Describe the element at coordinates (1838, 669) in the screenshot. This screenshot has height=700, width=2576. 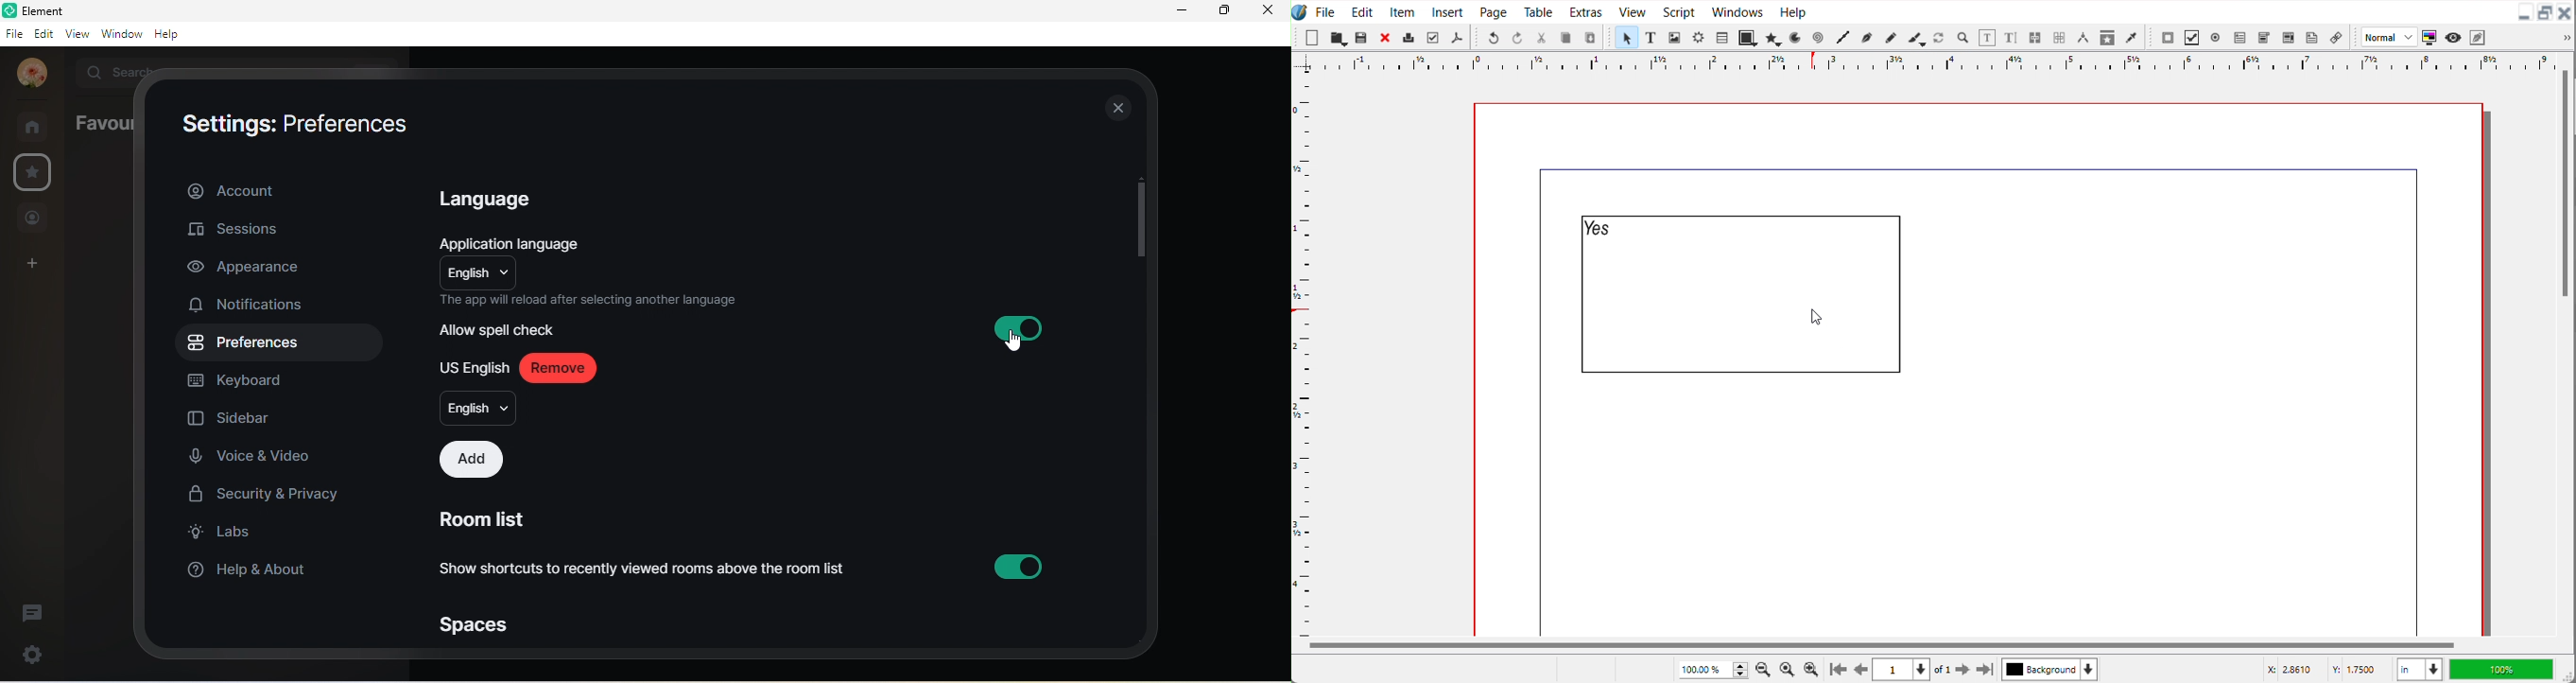
I see `Go to first page` at that location.